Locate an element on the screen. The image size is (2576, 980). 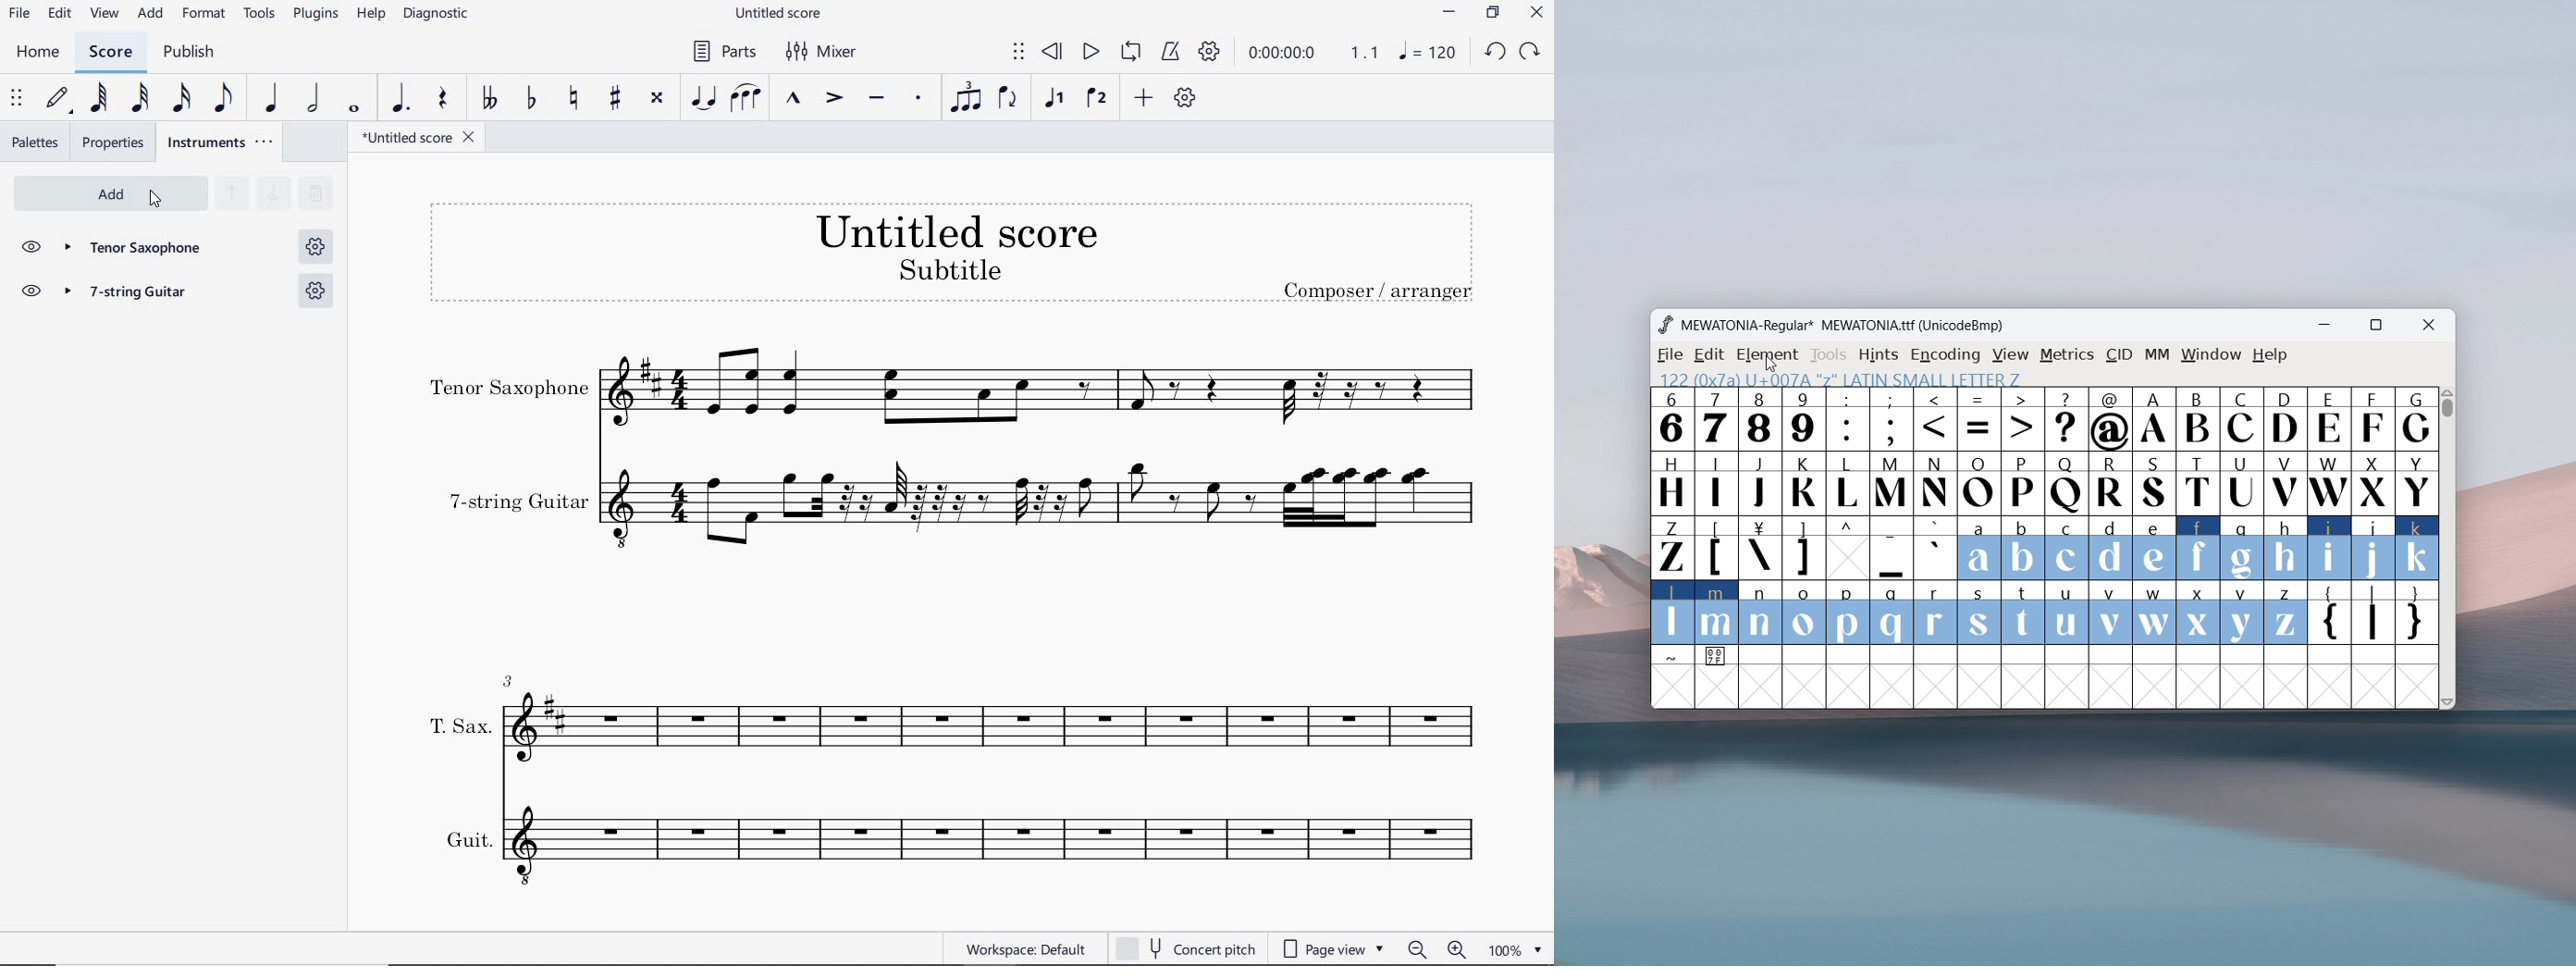
METRONOME is located at coordinates (1169, 53).